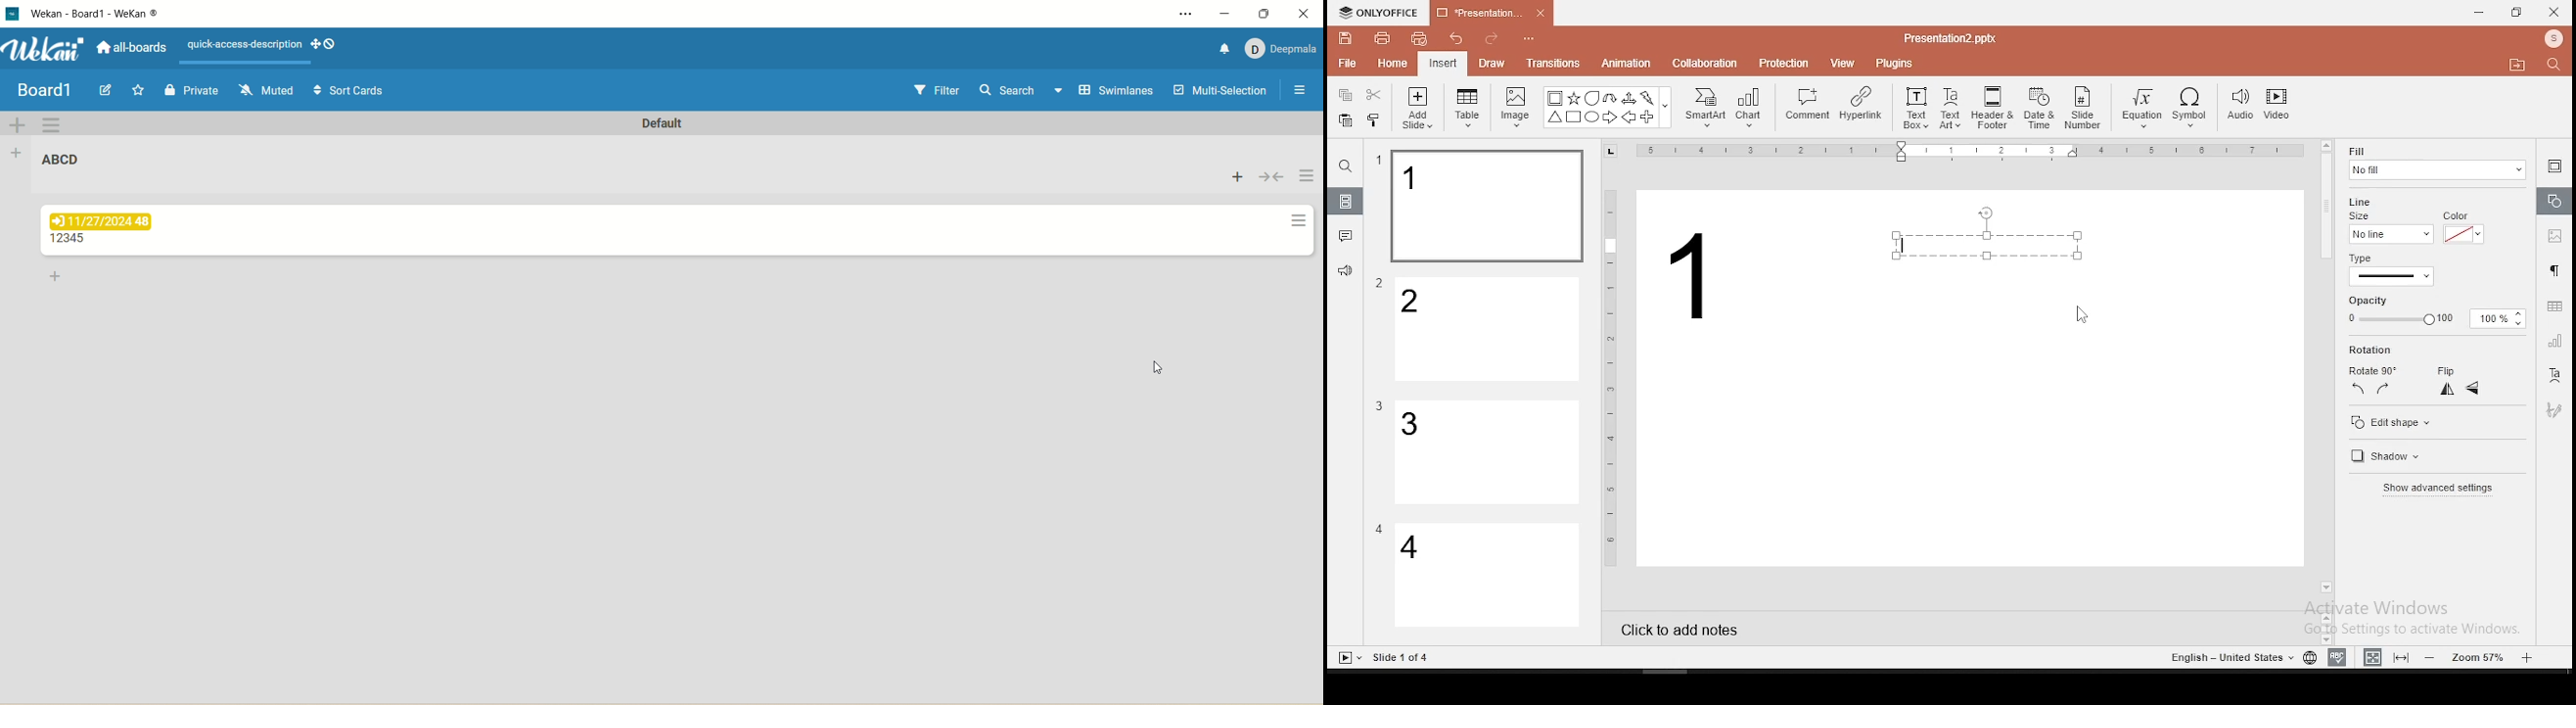 Image resolution: width=2576 pixels, height=728 pixels. Describe the element at coordinates (2550, 409) in the screenshot. I see `` at that location.